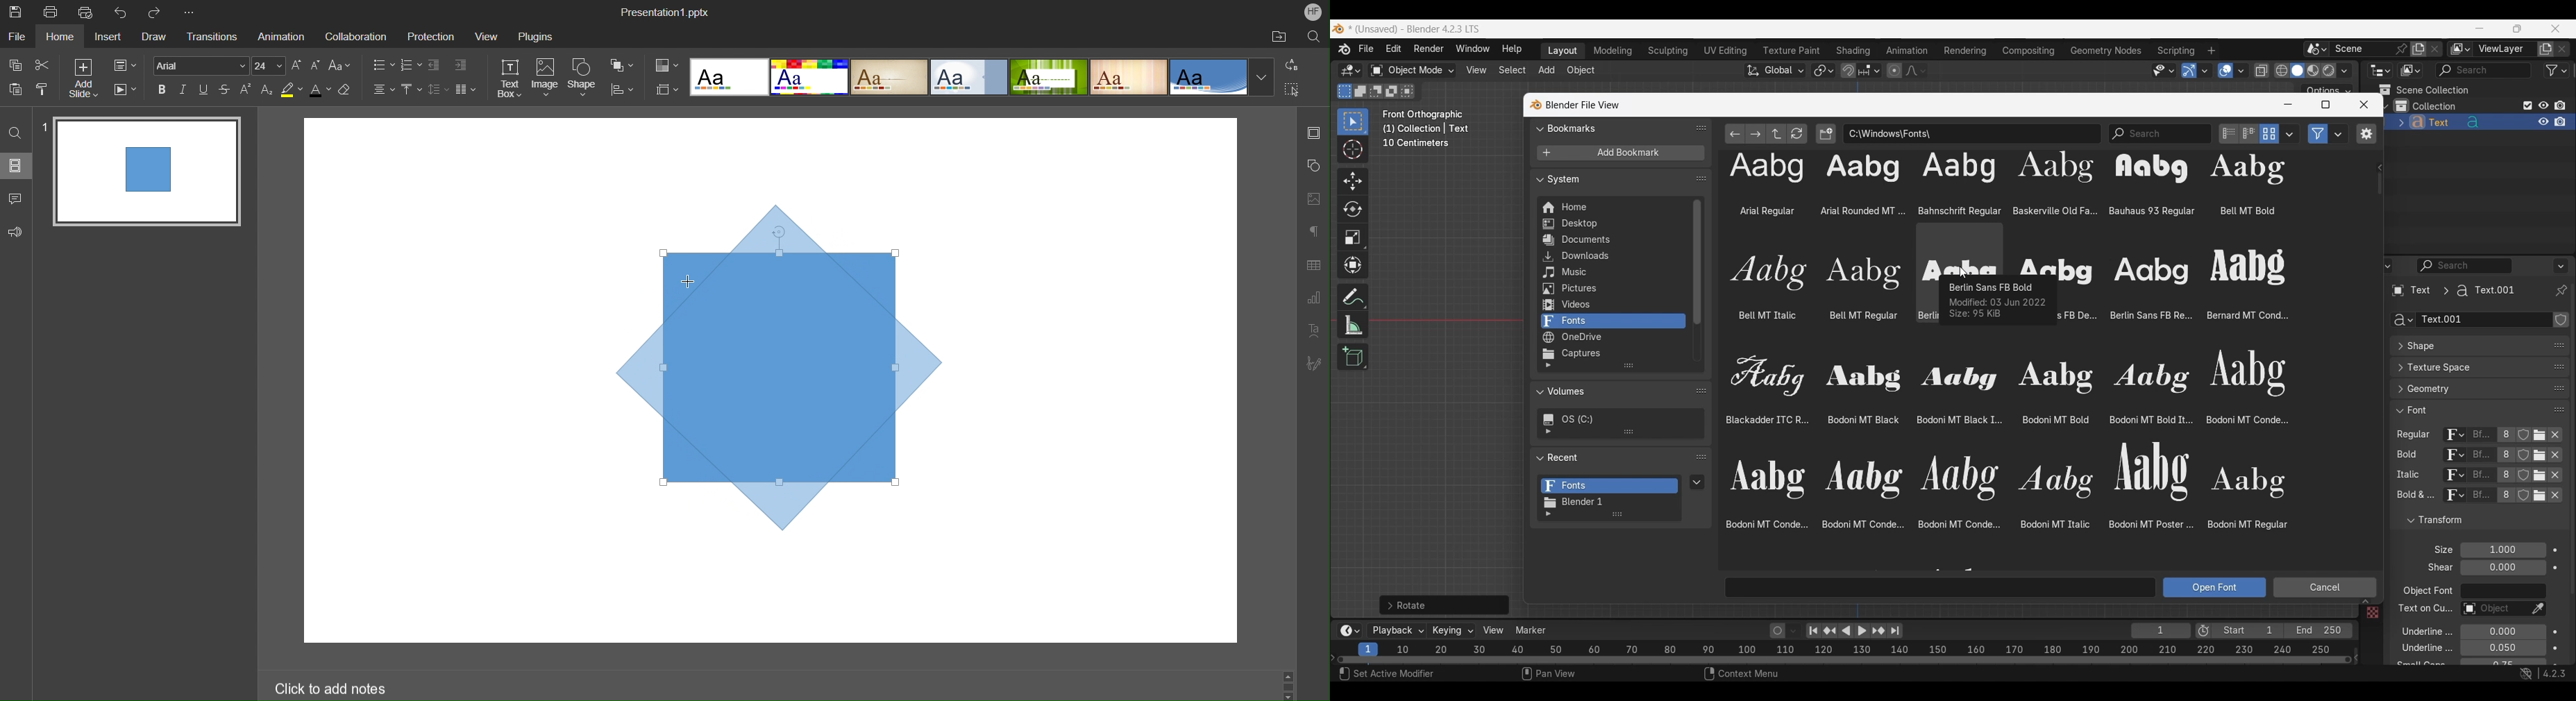 This screenshot has width=2576, height=728. What do you see at coordinates (292, 90) in the screenshot?
I see `Highlight` at bounding box center [292, 90].